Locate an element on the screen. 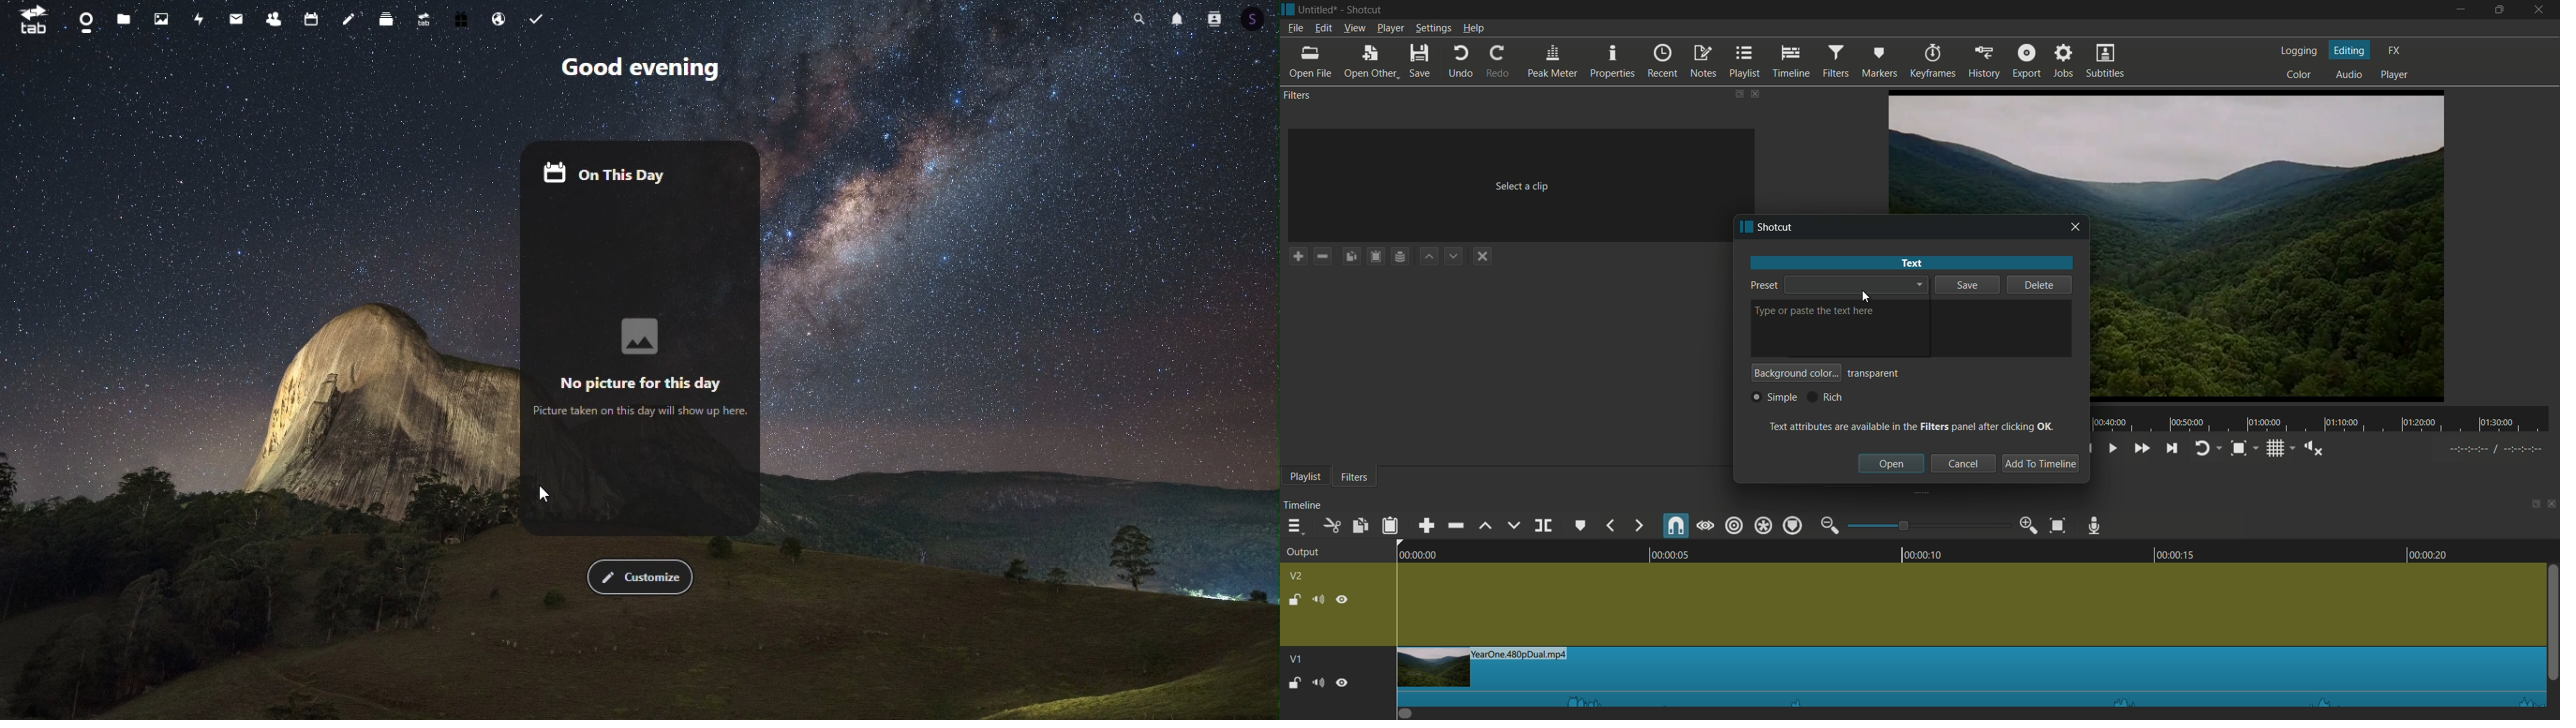 This screenshot has height=728, width=2576. timeline menu is located at coordinates (1293, 526).